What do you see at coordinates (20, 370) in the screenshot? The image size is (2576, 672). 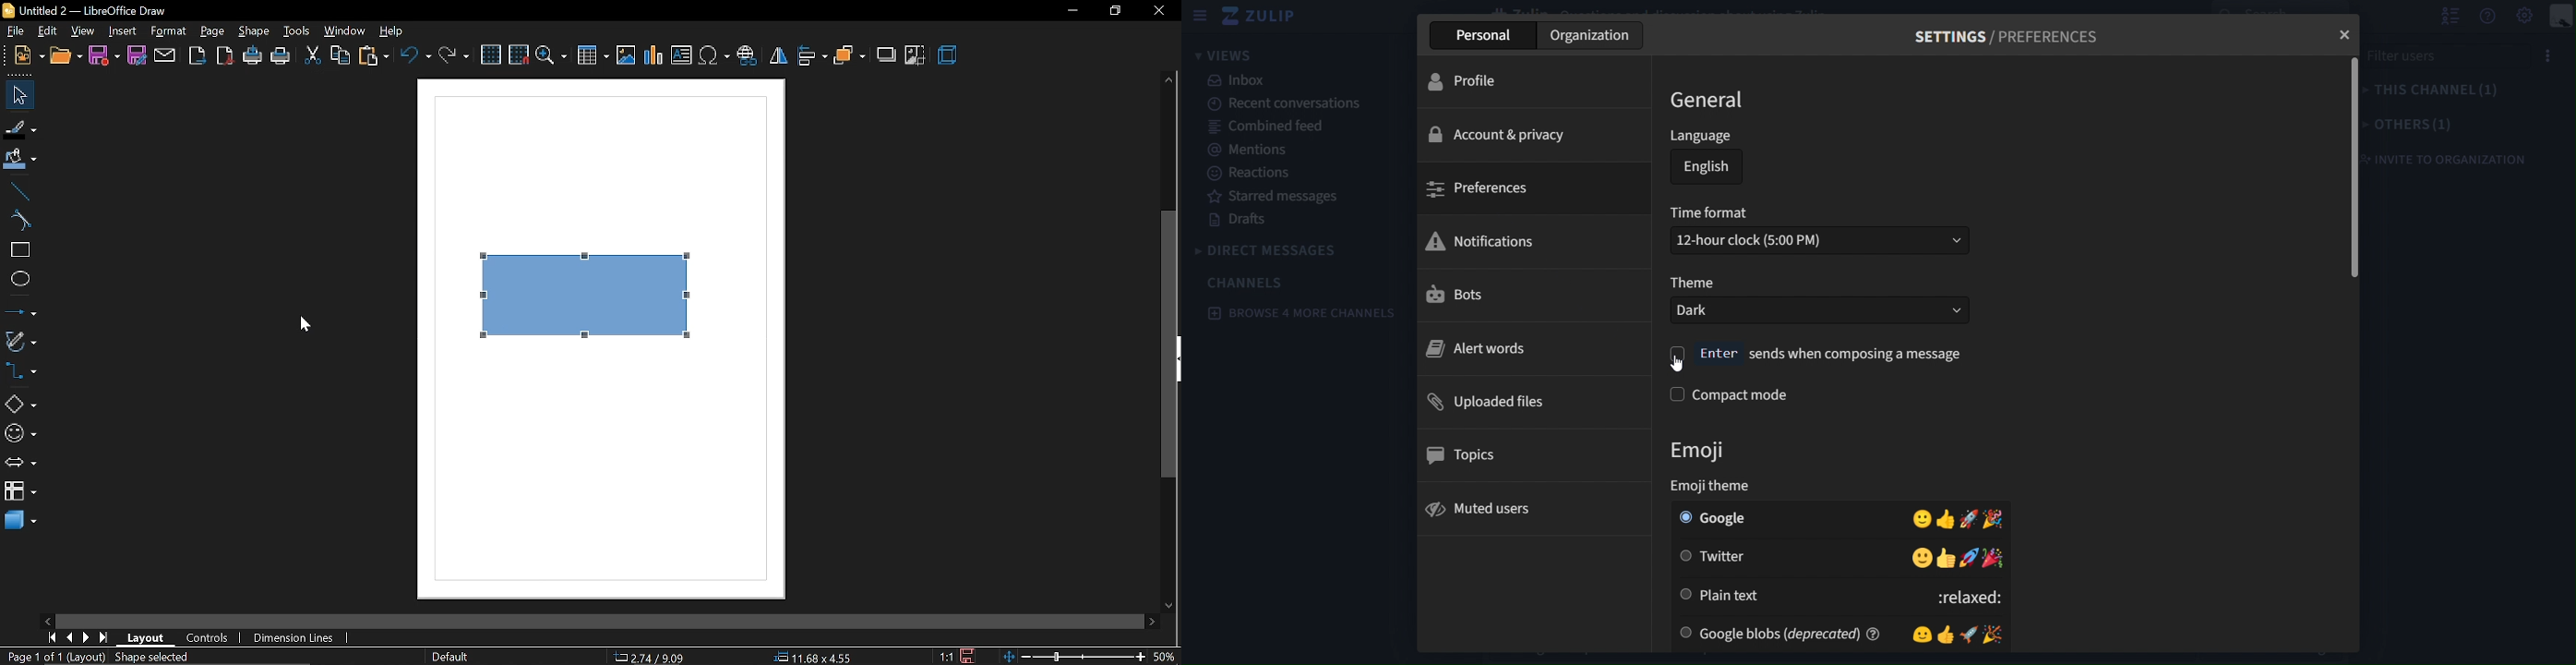 I see `connectors` at bounding box center [20, 370].